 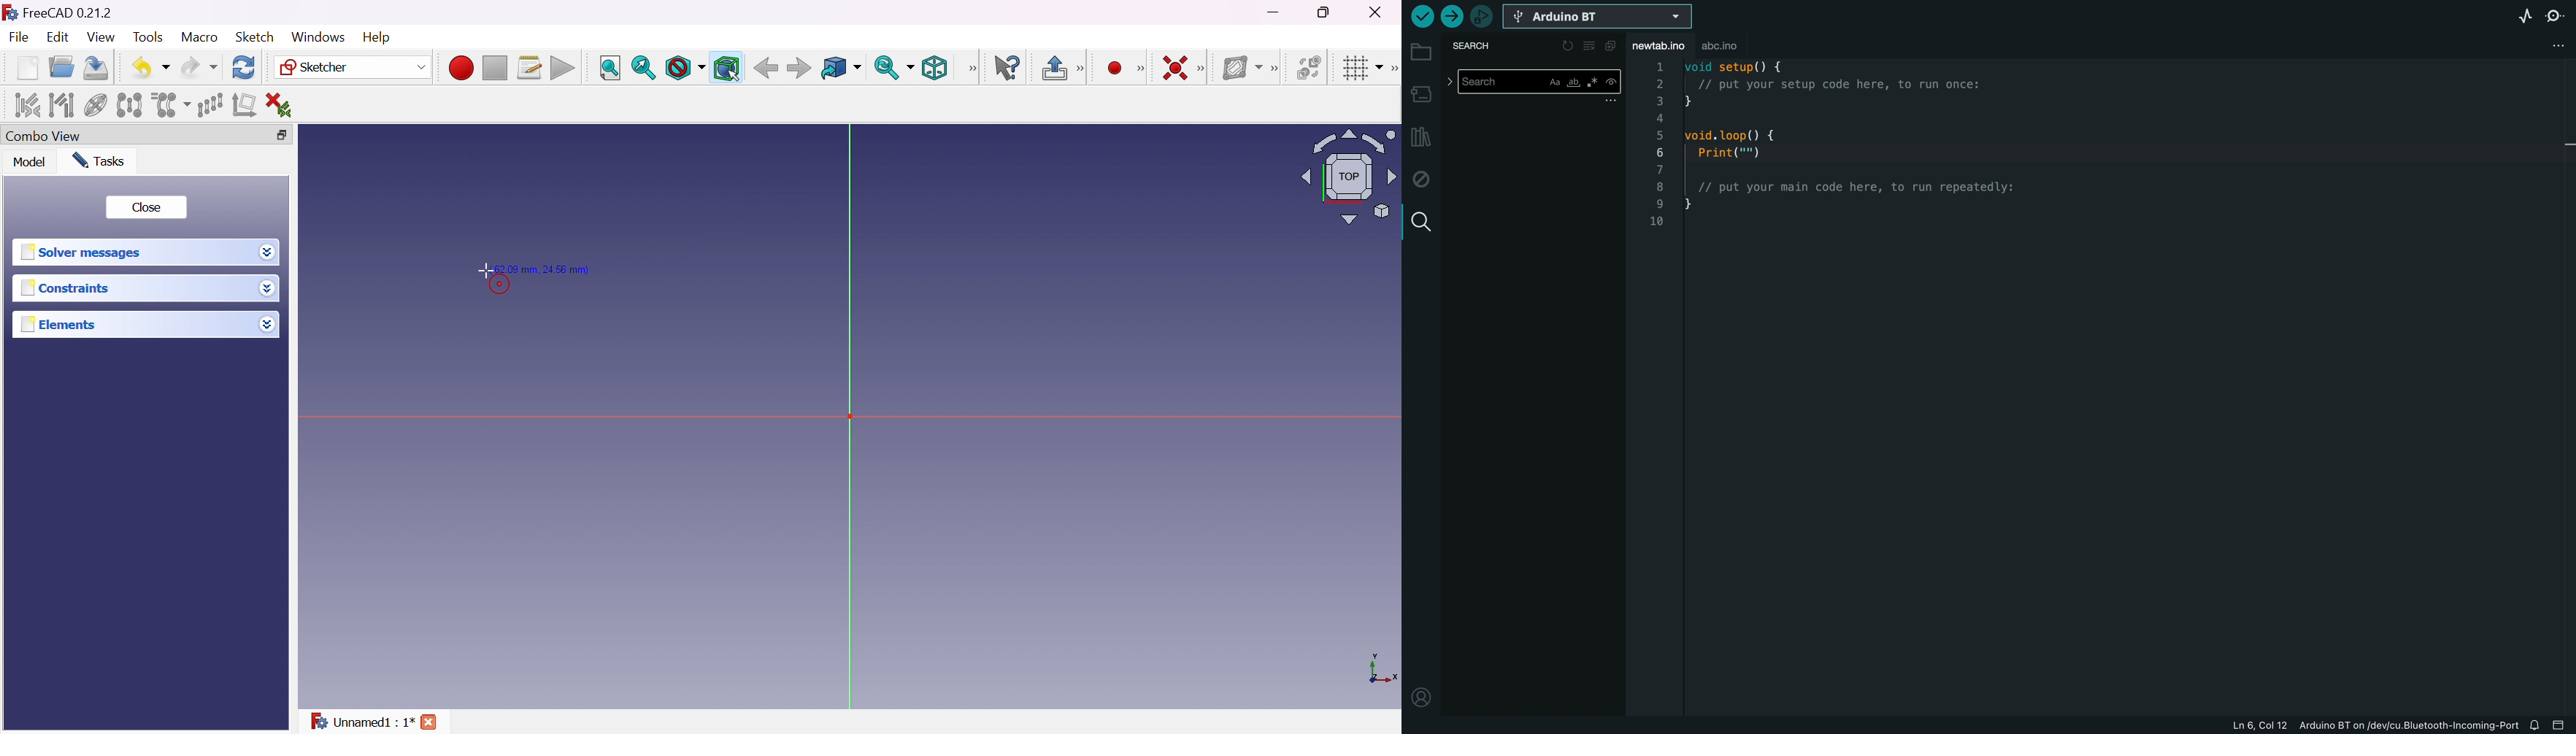 I want to click on Refresh, so click(x=244, y=66).